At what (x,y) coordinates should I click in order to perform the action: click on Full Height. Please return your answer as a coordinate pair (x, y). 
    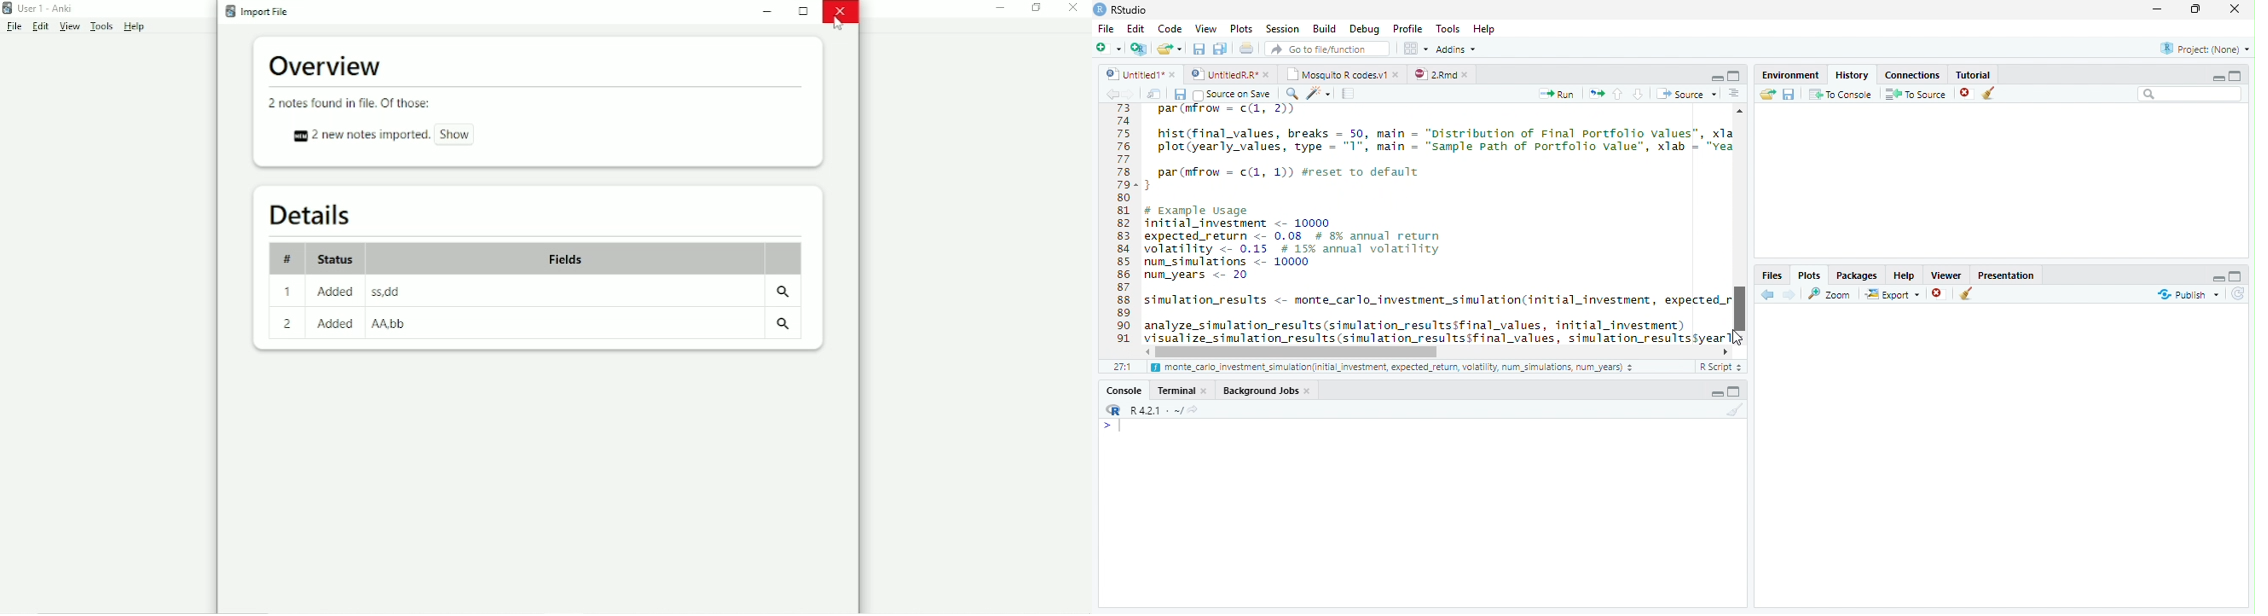
    Looking at the image, I should click on (2236, 74).